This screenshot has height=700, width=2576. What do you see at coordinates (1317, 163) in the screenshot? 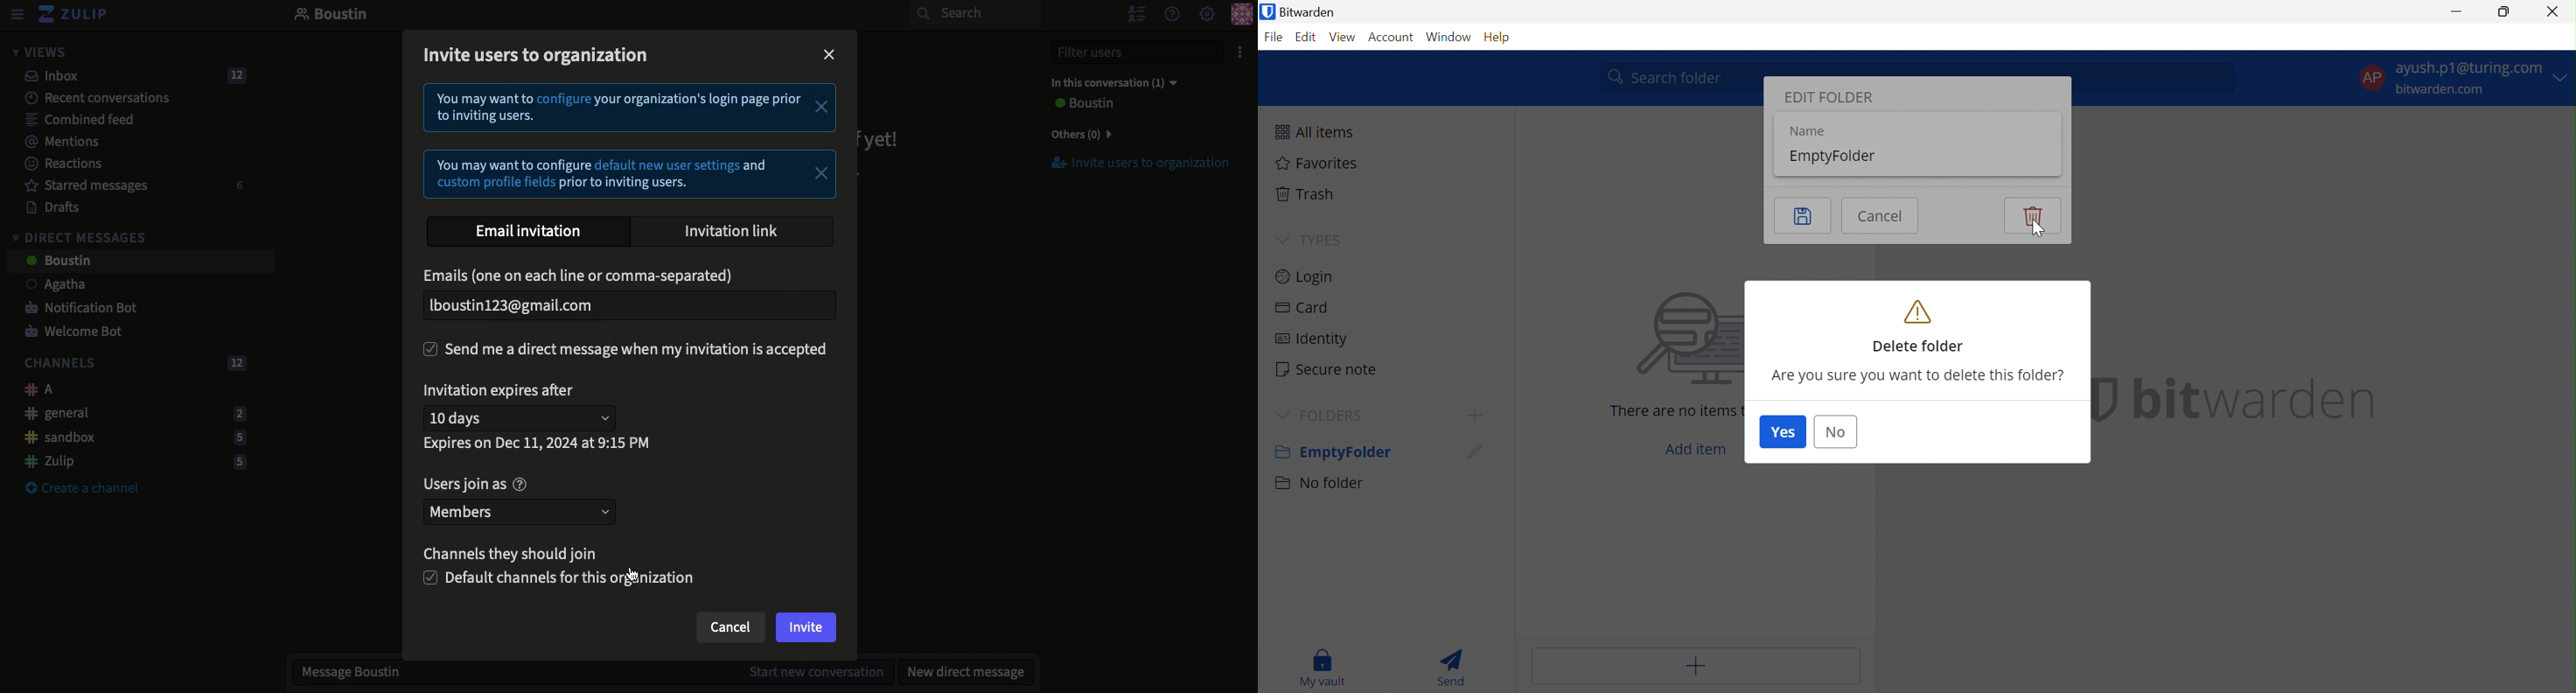
I see `Favorites` at bounding box center [1317, 163].